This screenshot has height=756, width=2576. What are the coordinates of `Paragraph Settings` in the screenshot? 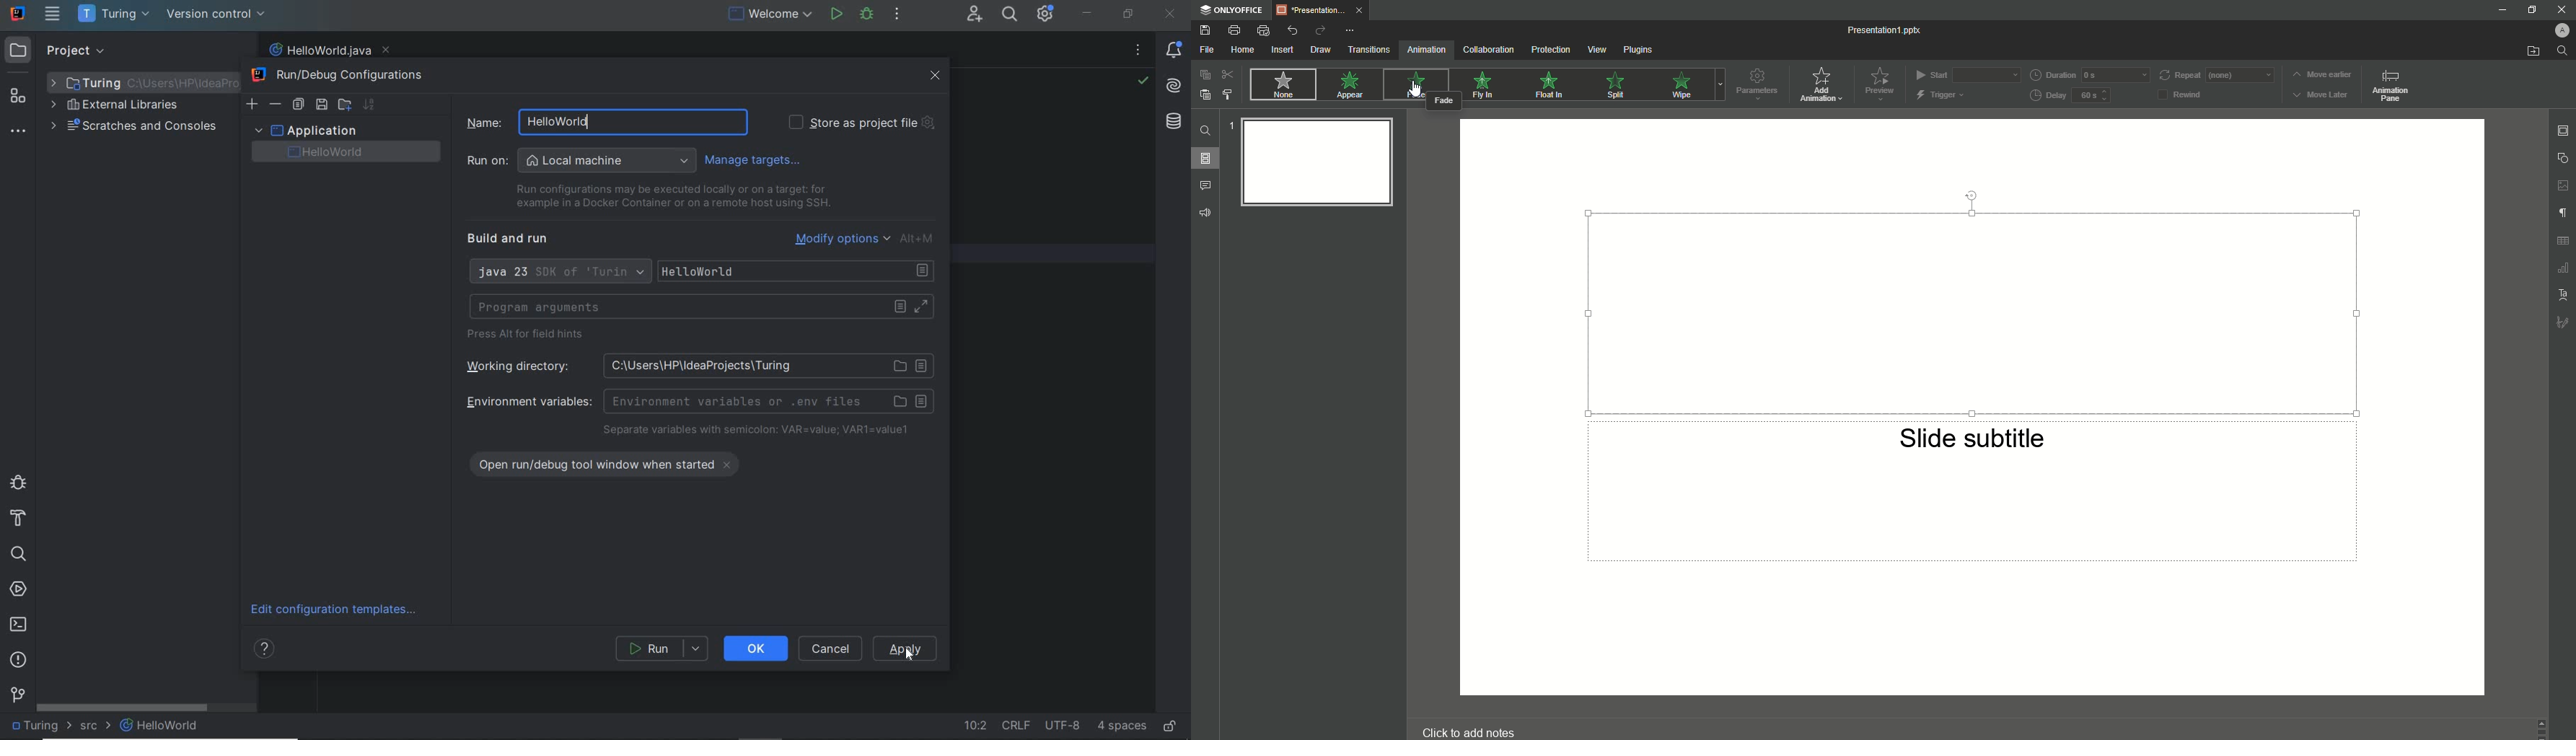 It's located at (2562, 216).